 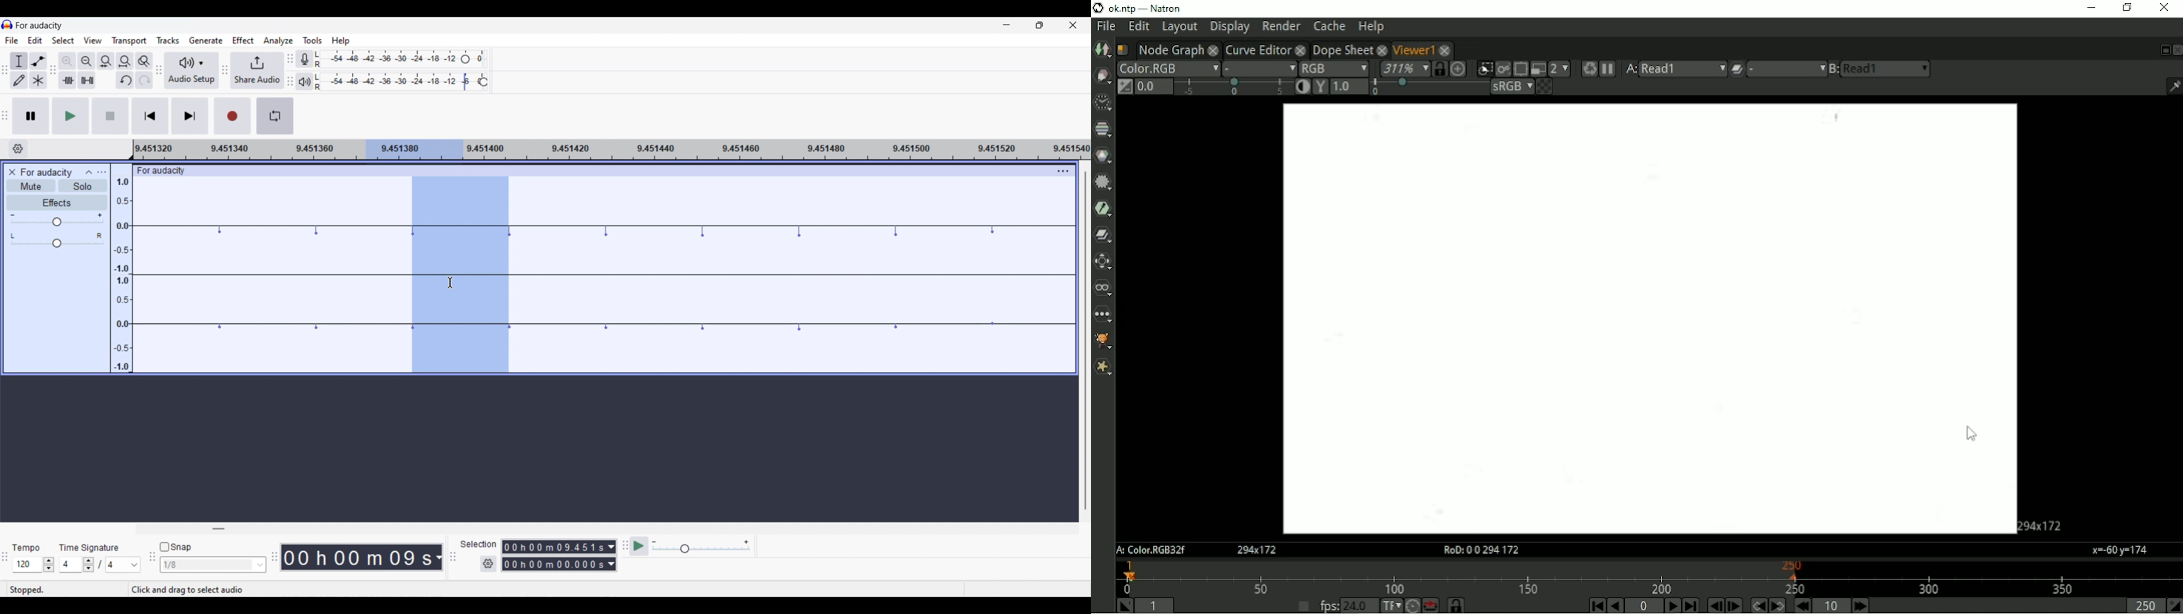 I want to click on Redo, so click(x=145, y=80).